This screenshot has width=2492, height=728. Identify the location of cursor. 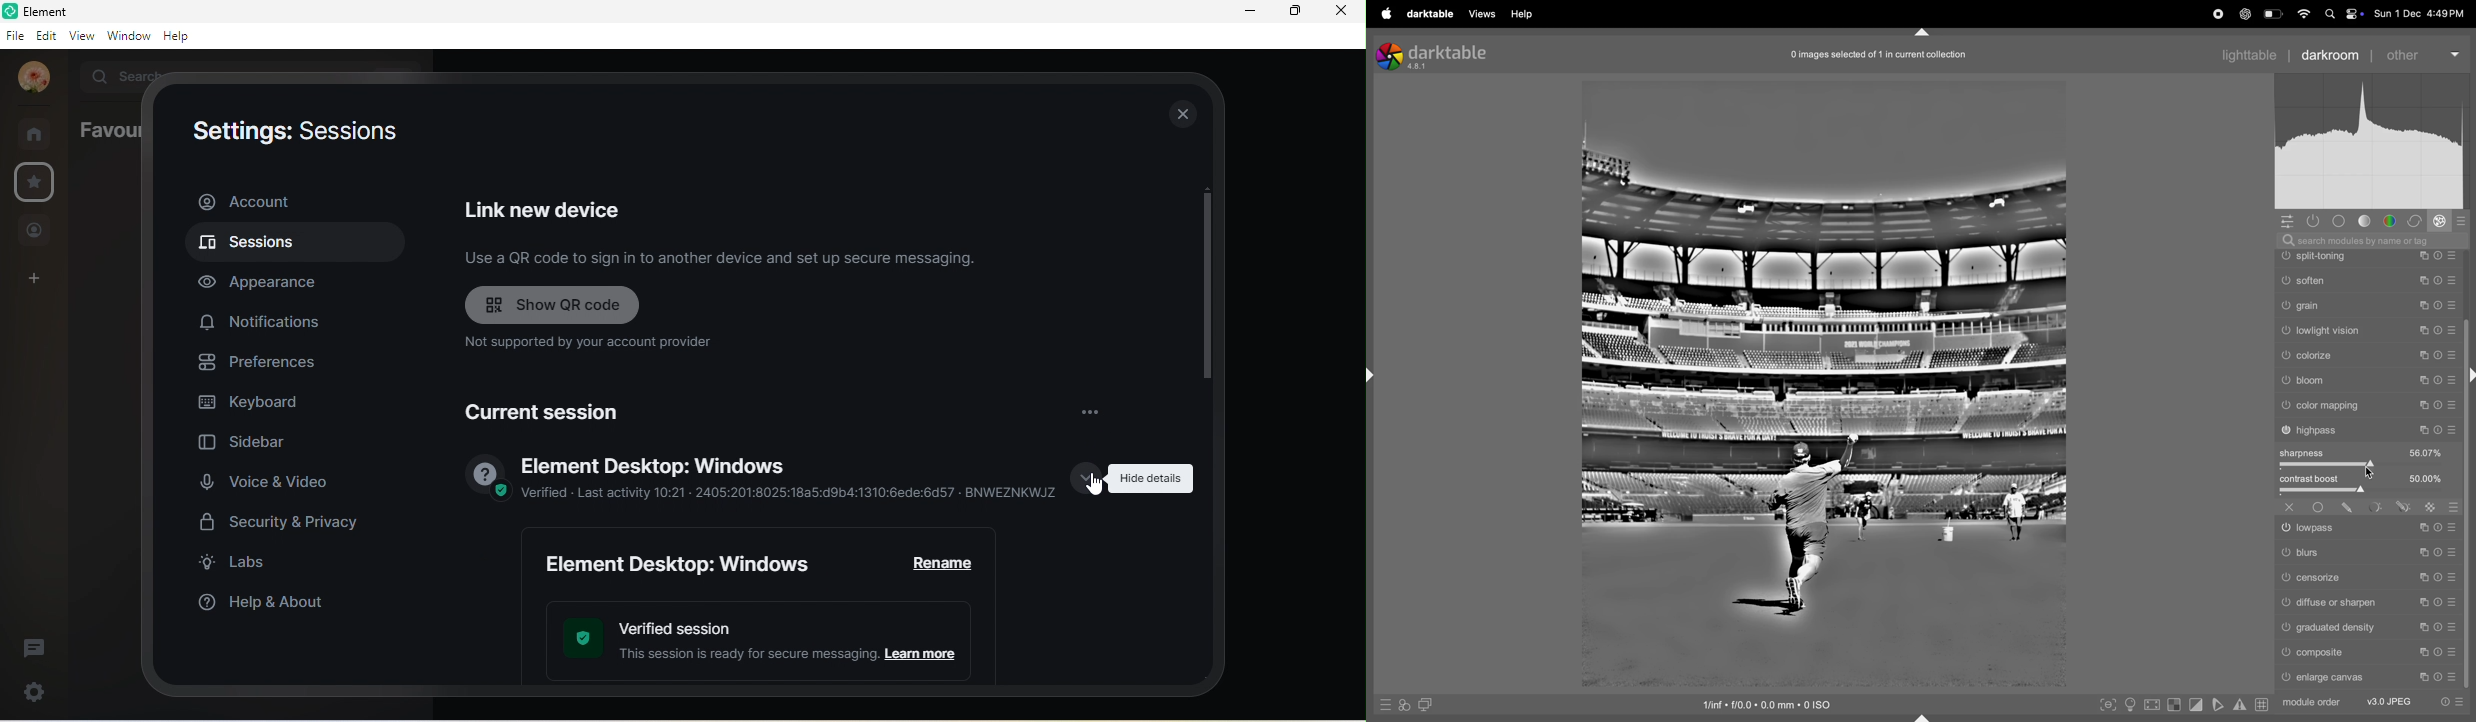
(2375, 469).